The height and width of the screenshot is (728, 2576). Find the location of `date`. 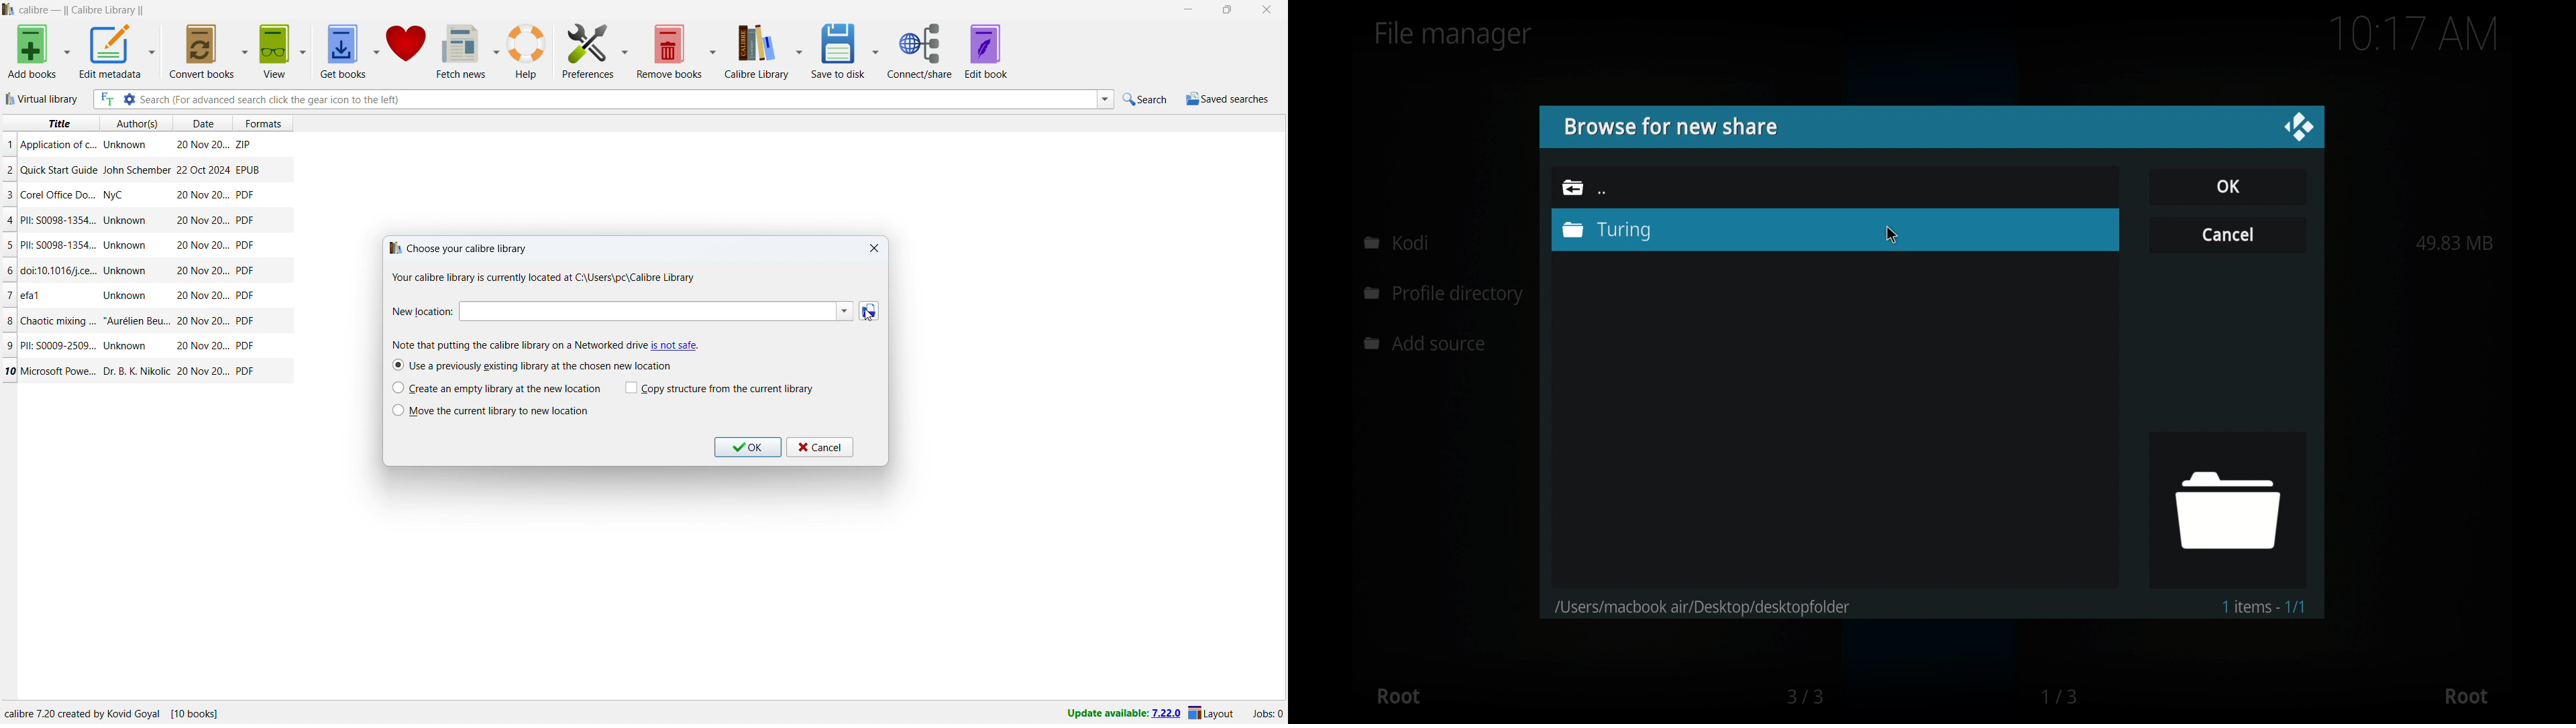

date is located at coordinates (201, 124).